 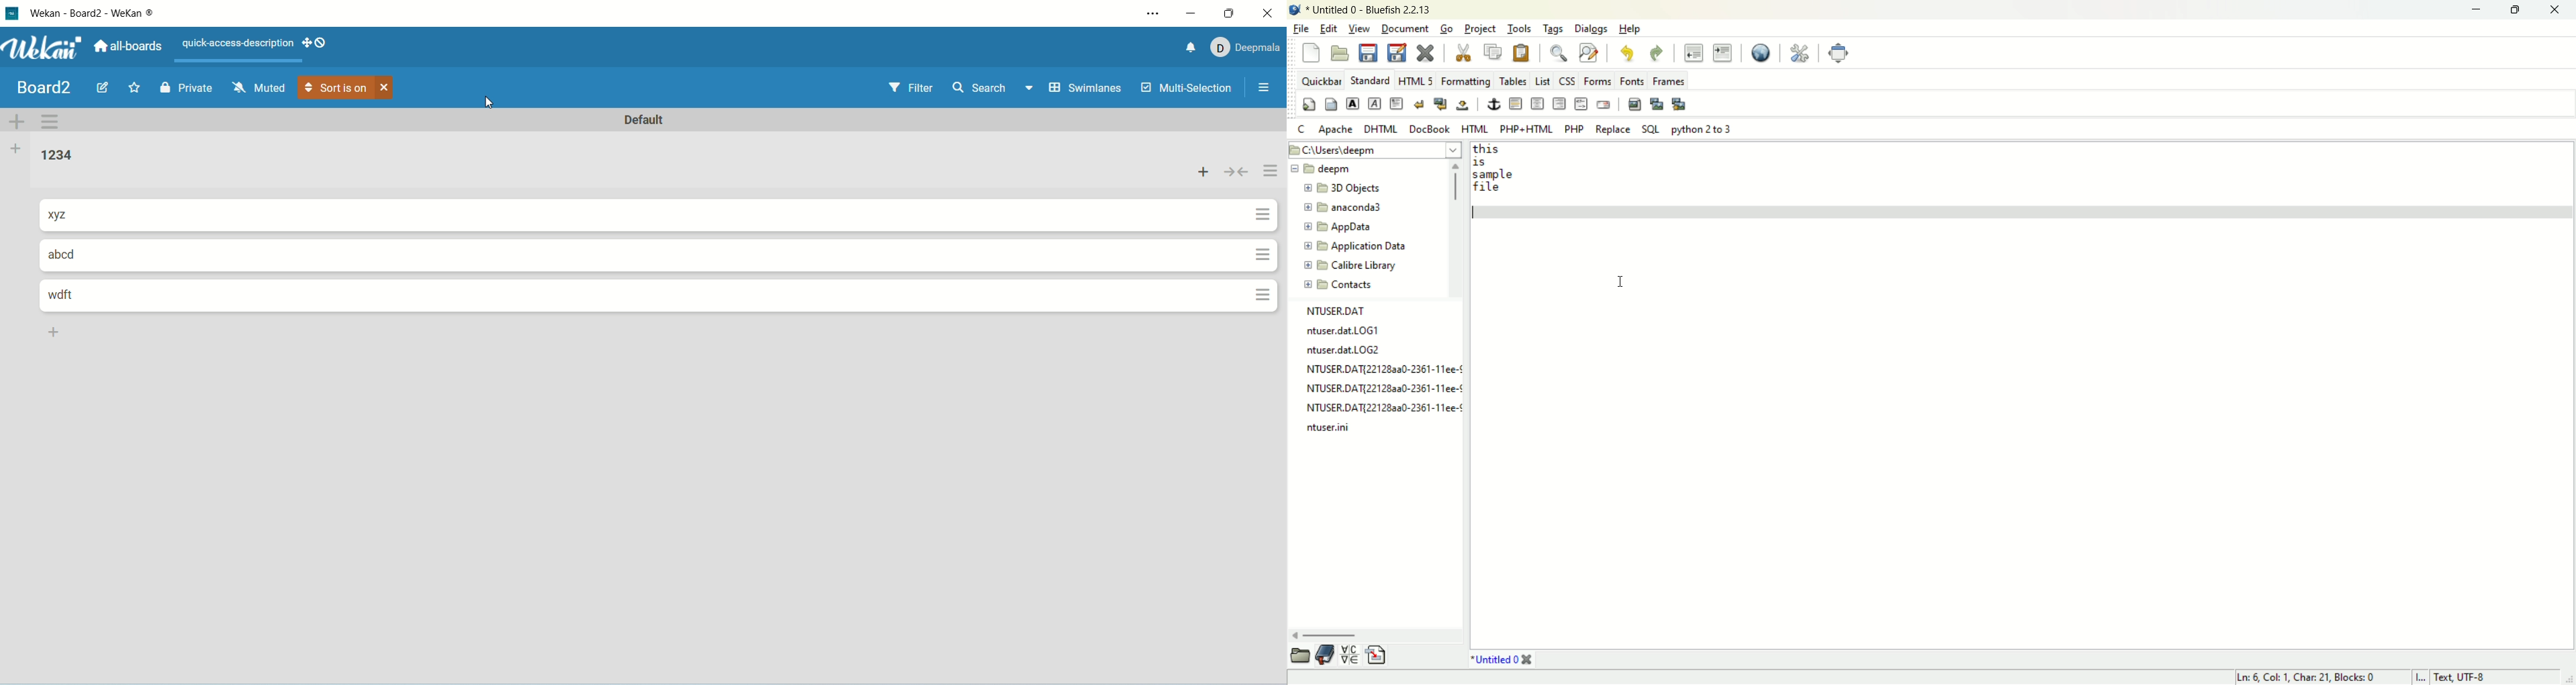 What do you see at coordinates (317, 44) in the screenshot?
I see `show-desktop-drag-handles` at bounding box center [317, 44].